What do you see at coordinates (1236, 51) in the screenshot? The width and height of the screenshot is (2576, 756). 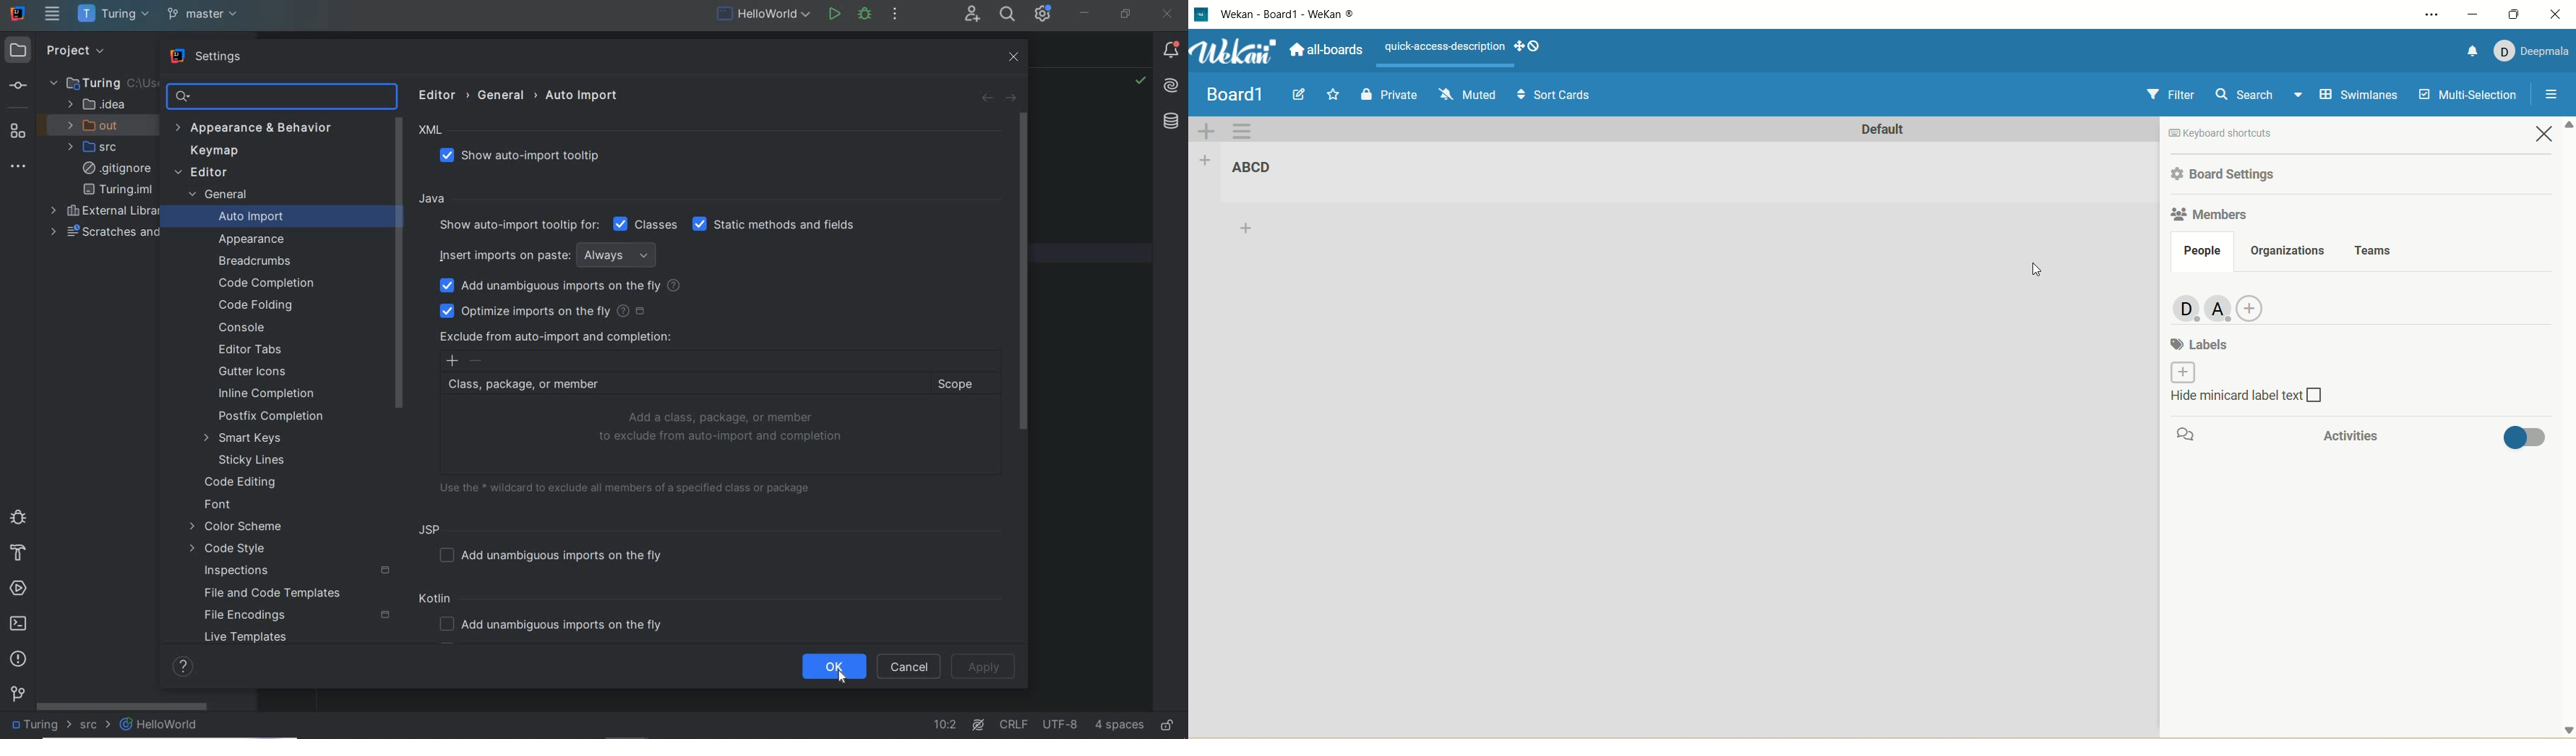 I see `wekan` at bounding box center [1236, 51].